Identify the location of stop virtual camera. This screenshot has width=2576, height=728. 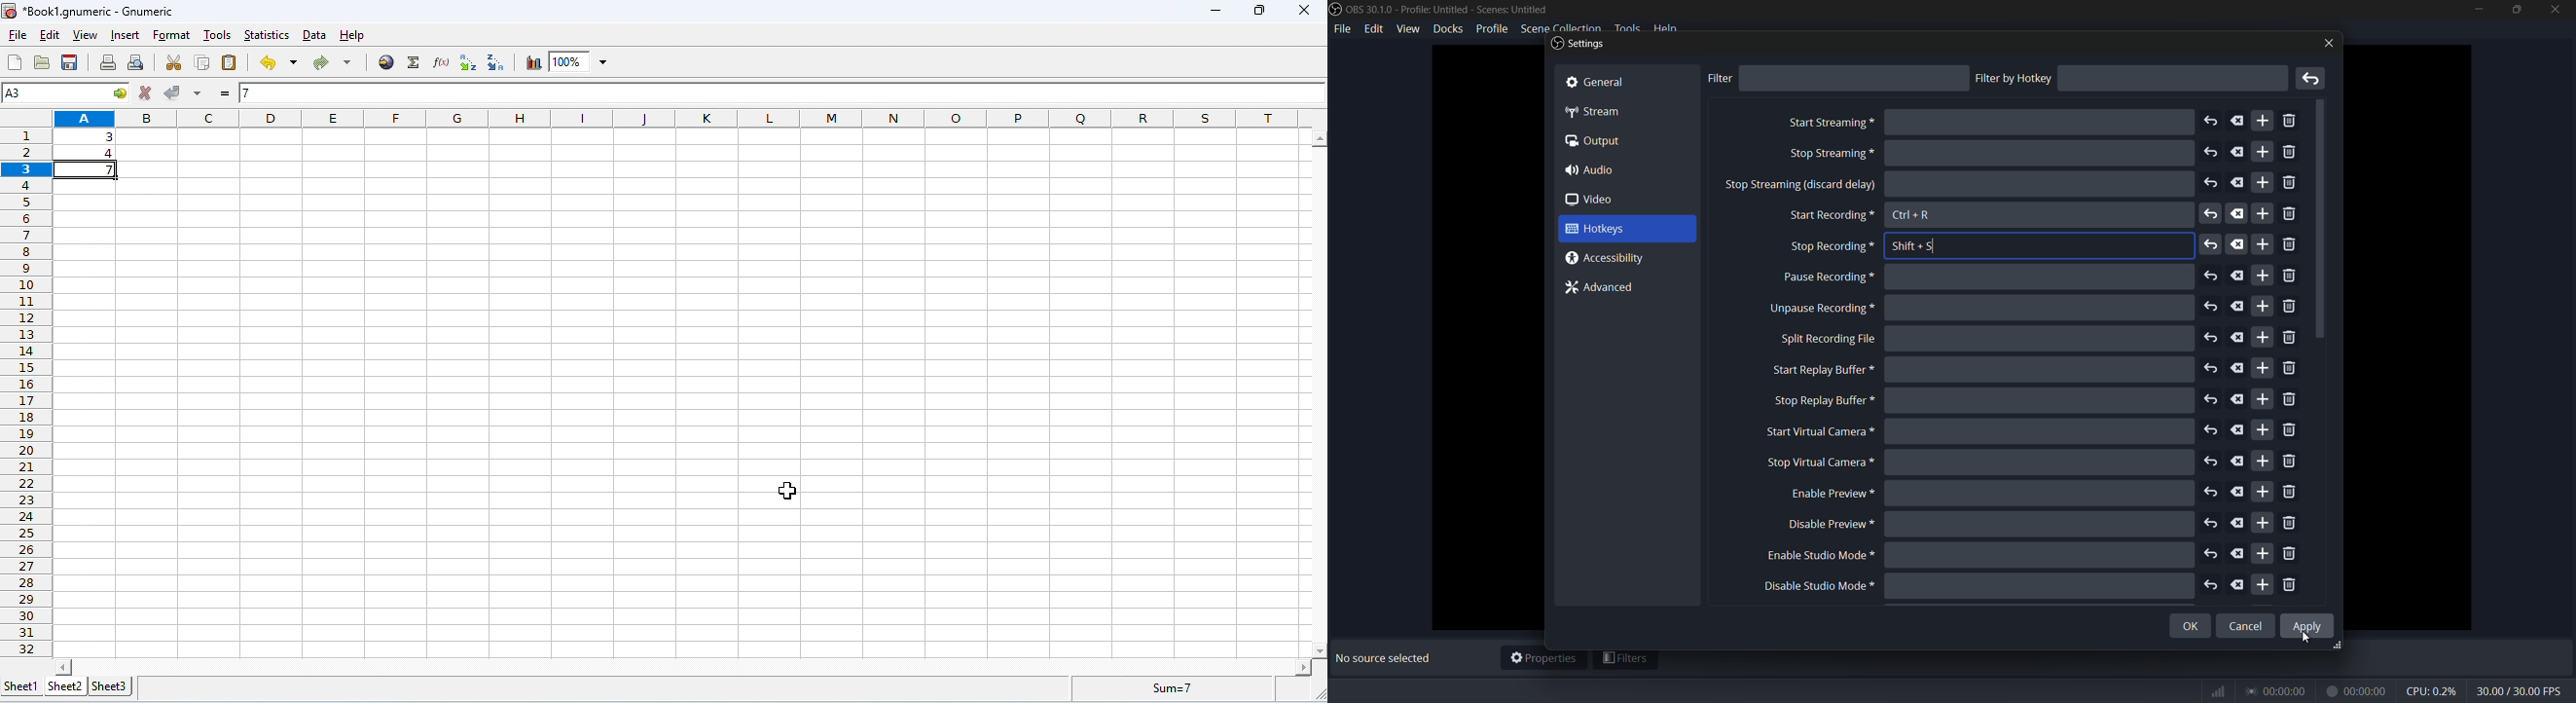
(1817, 463).